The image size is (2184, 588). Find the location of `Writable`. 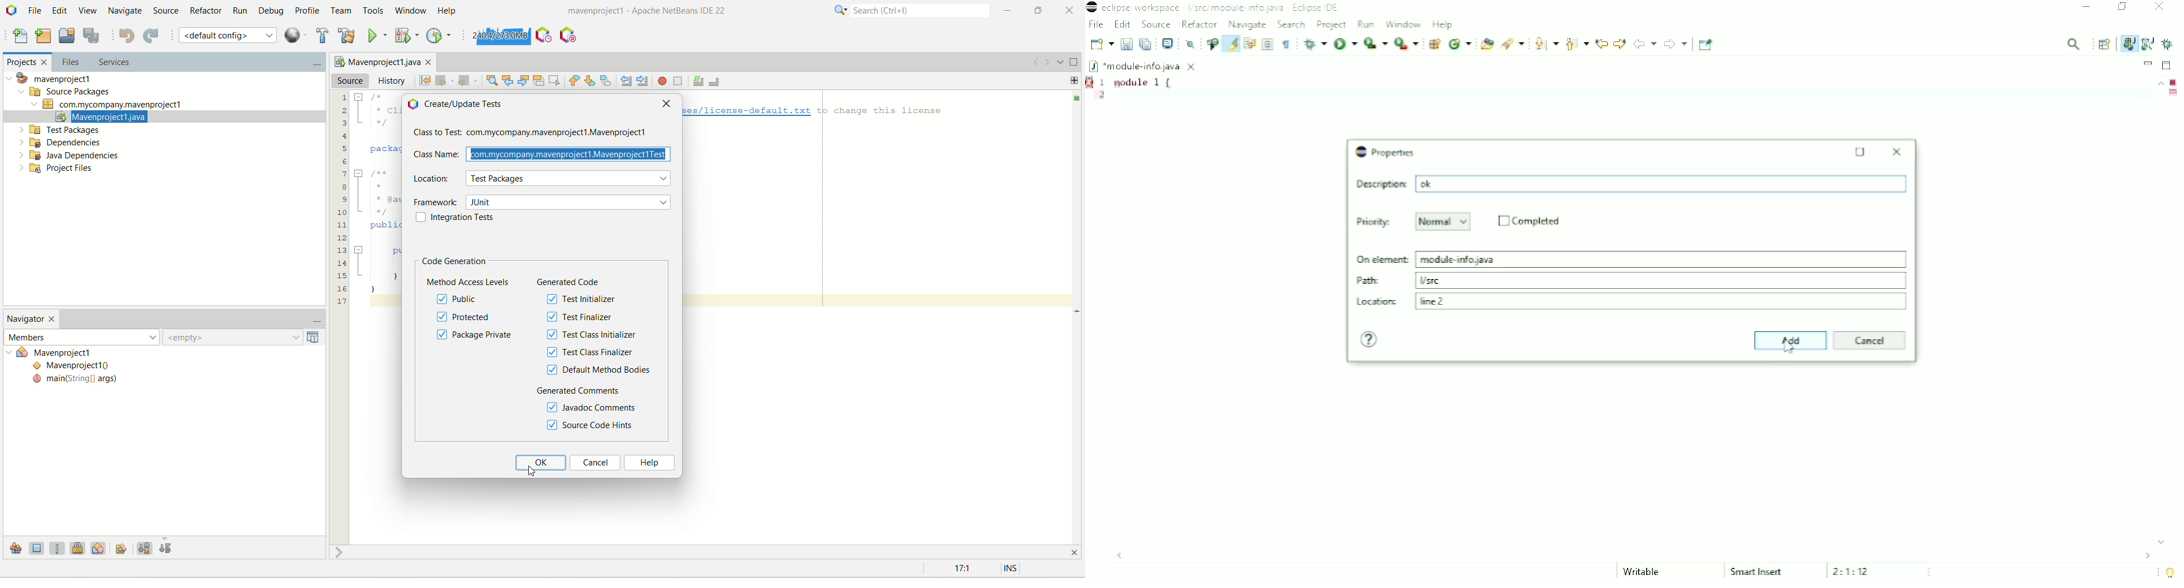

Writable is located at coordinates (1650, 571).